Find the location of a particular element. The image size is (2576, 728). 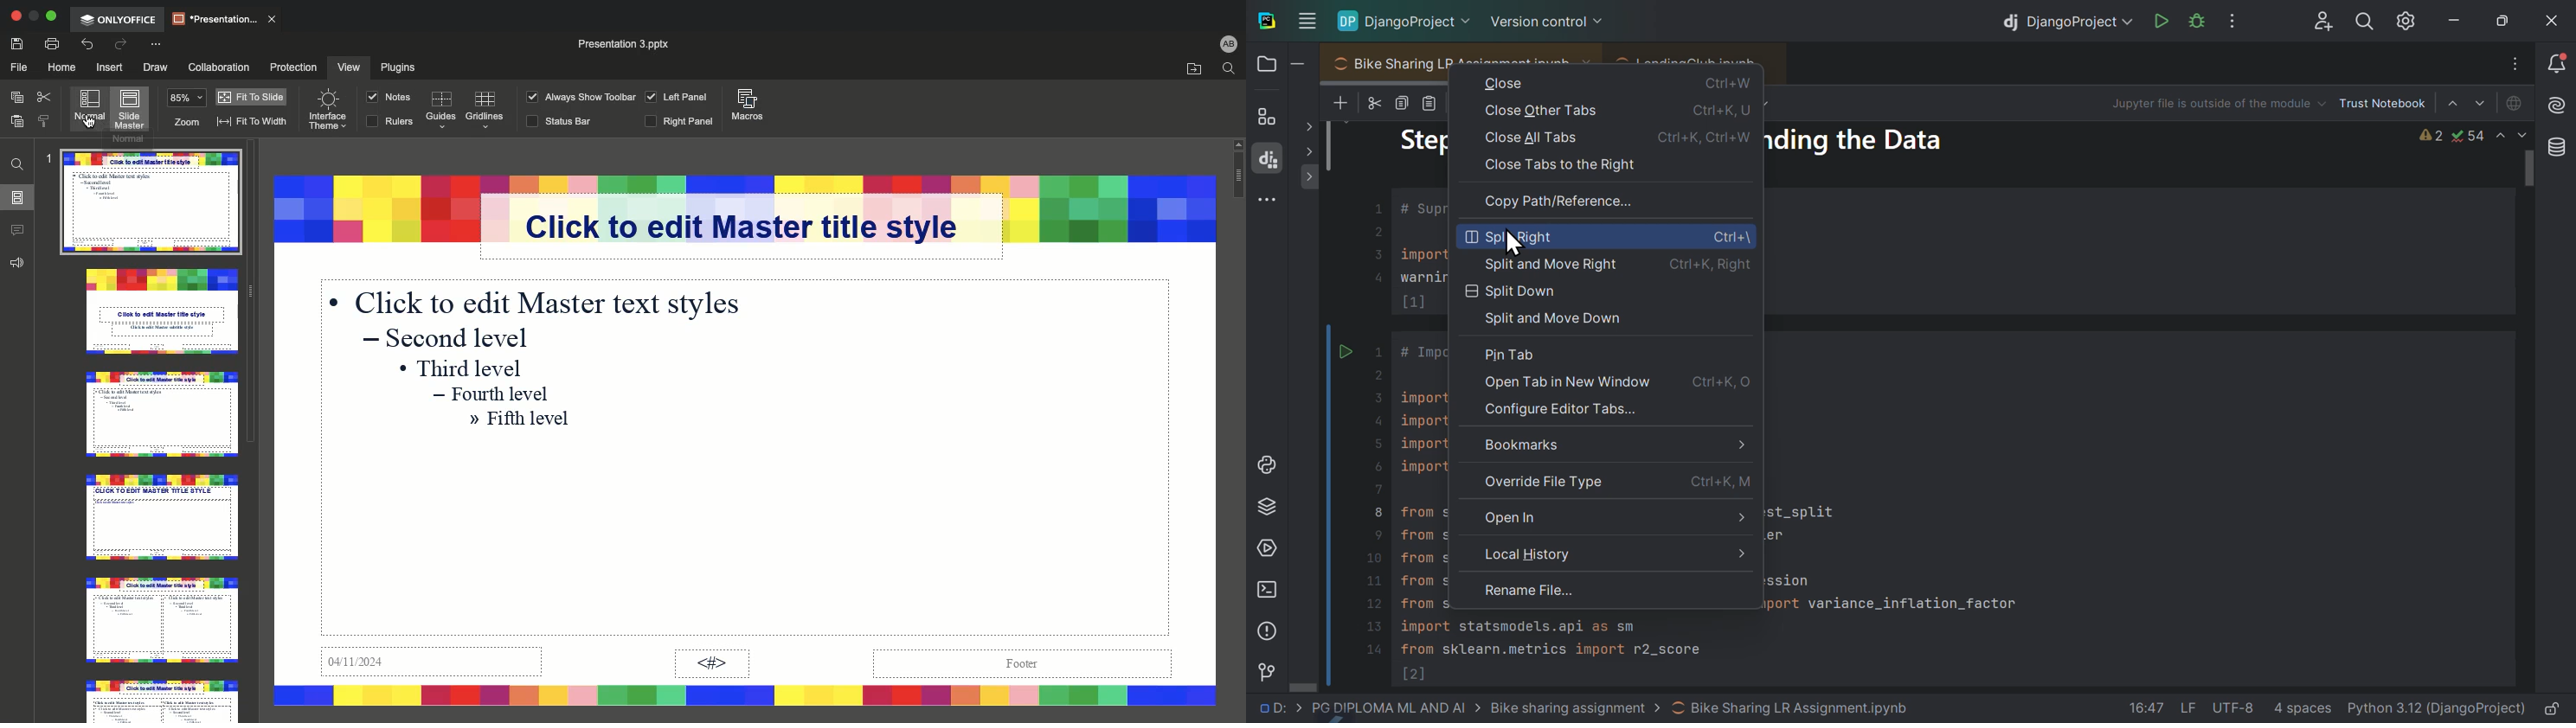

Cut is located at coordinates (46, 99).